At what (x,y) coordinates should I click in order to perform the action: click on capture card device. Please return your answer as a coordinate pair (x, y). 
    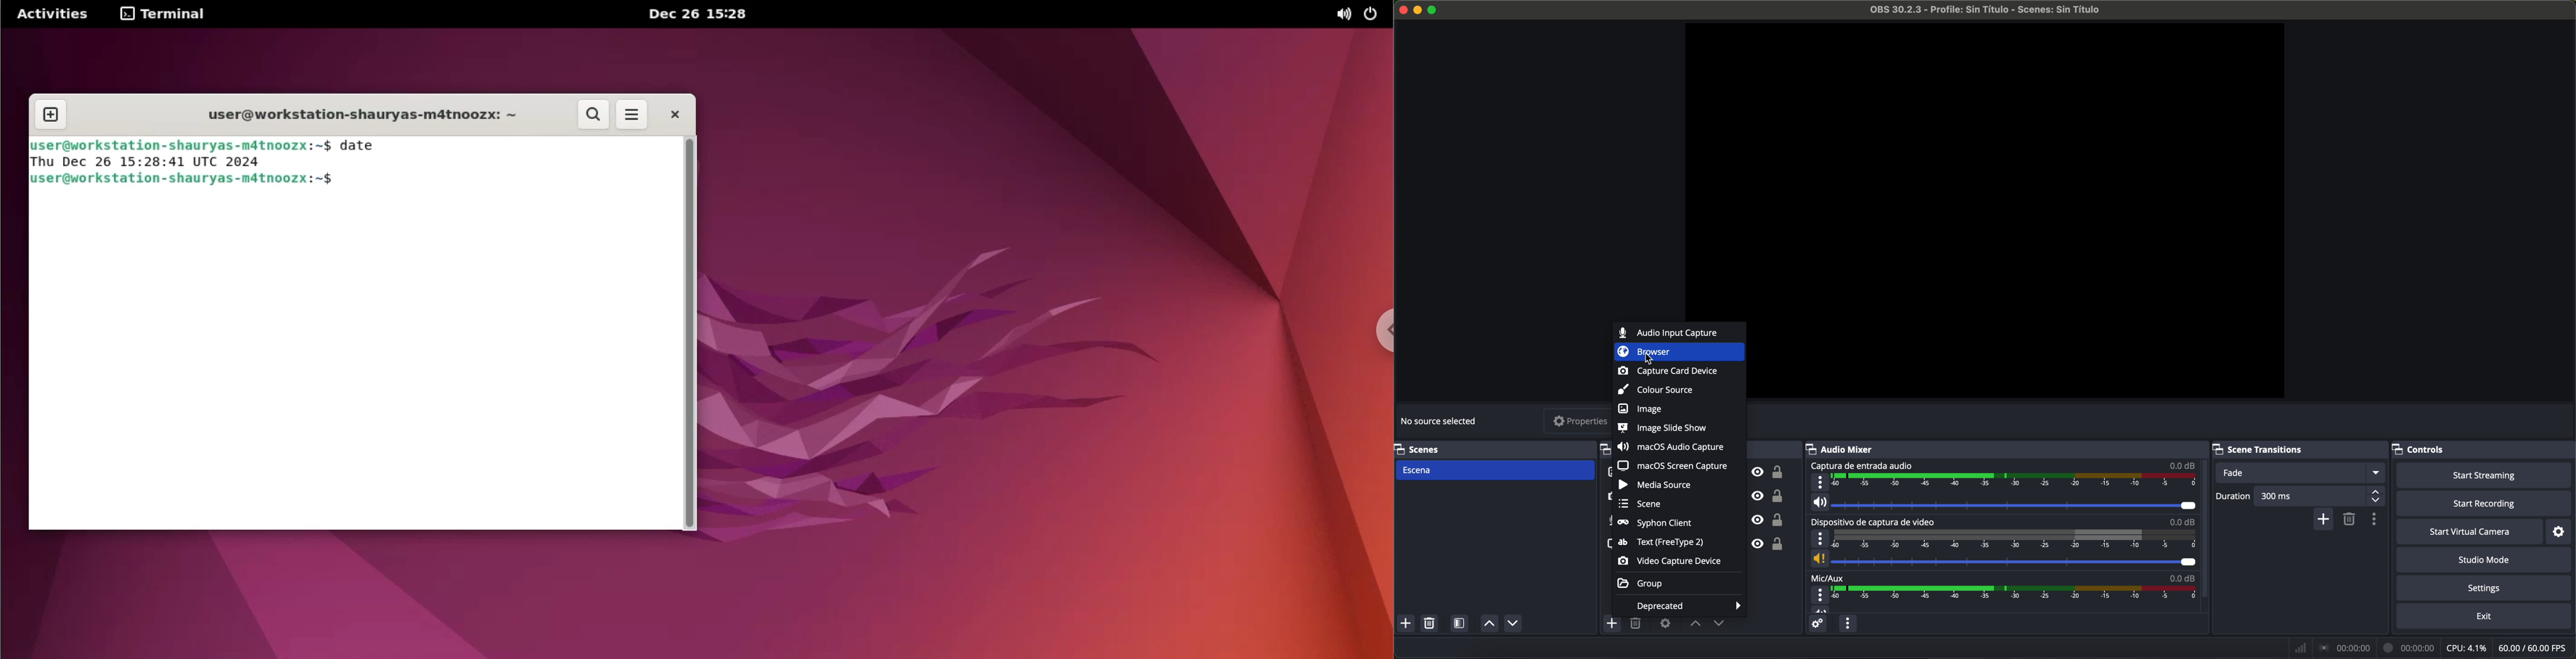
    Looking at the image, I should click on (1670, 372).